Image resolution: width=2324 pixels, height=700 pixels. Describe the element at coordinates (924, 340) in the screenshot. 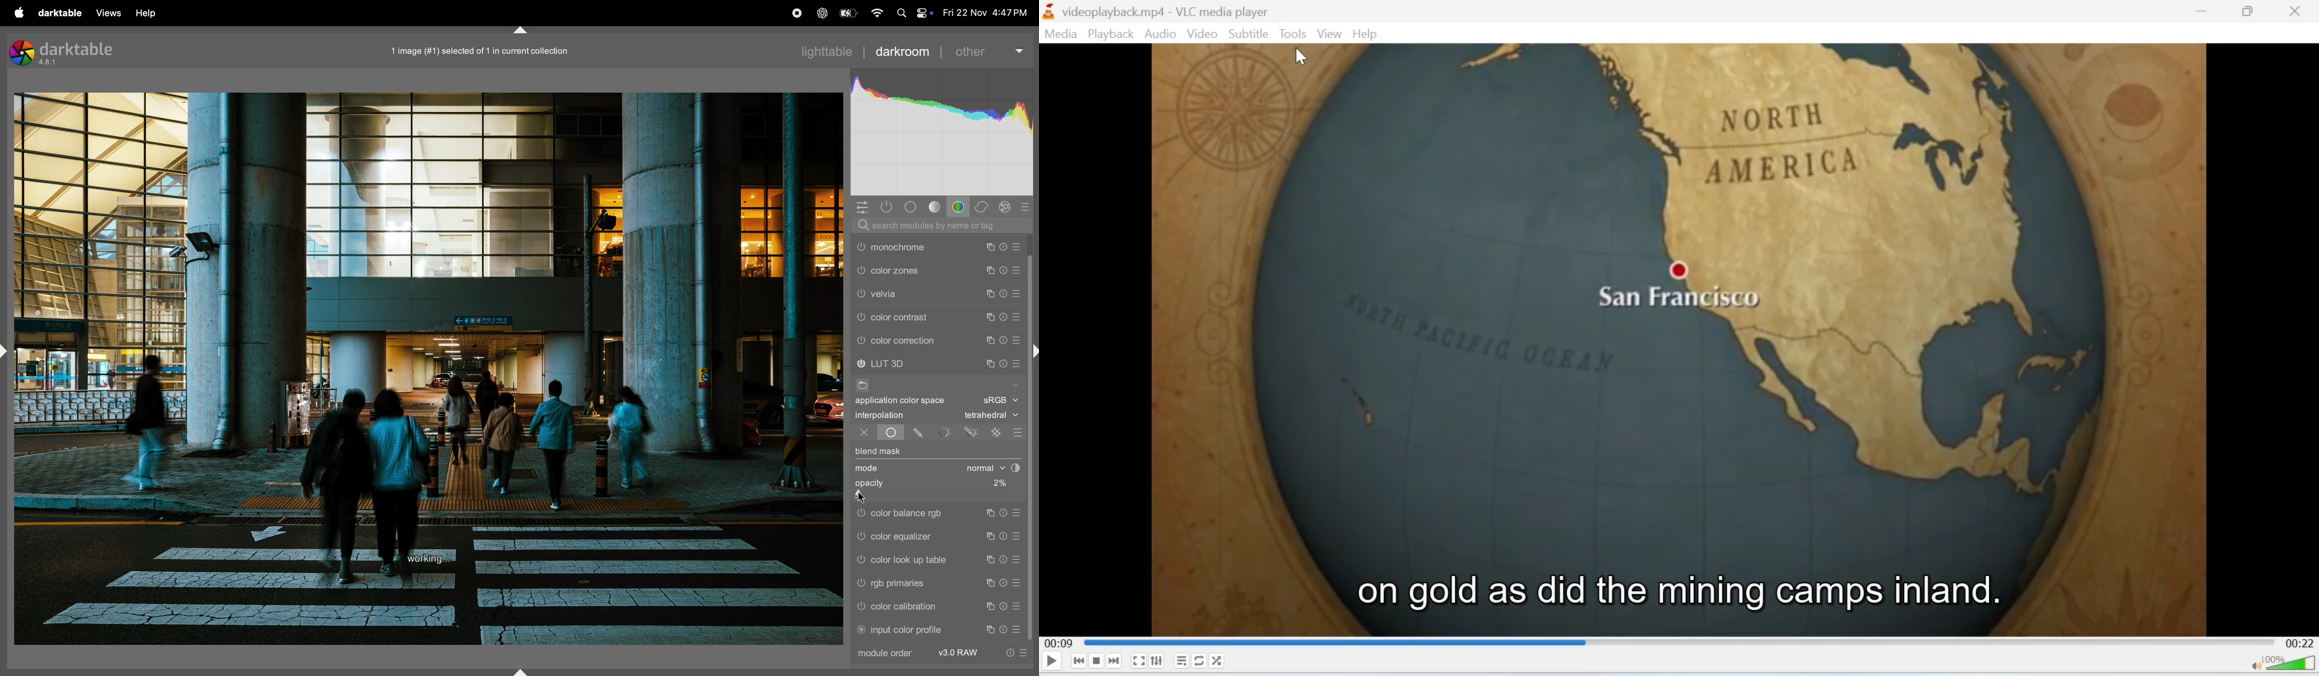

I see `color correction` at that location.